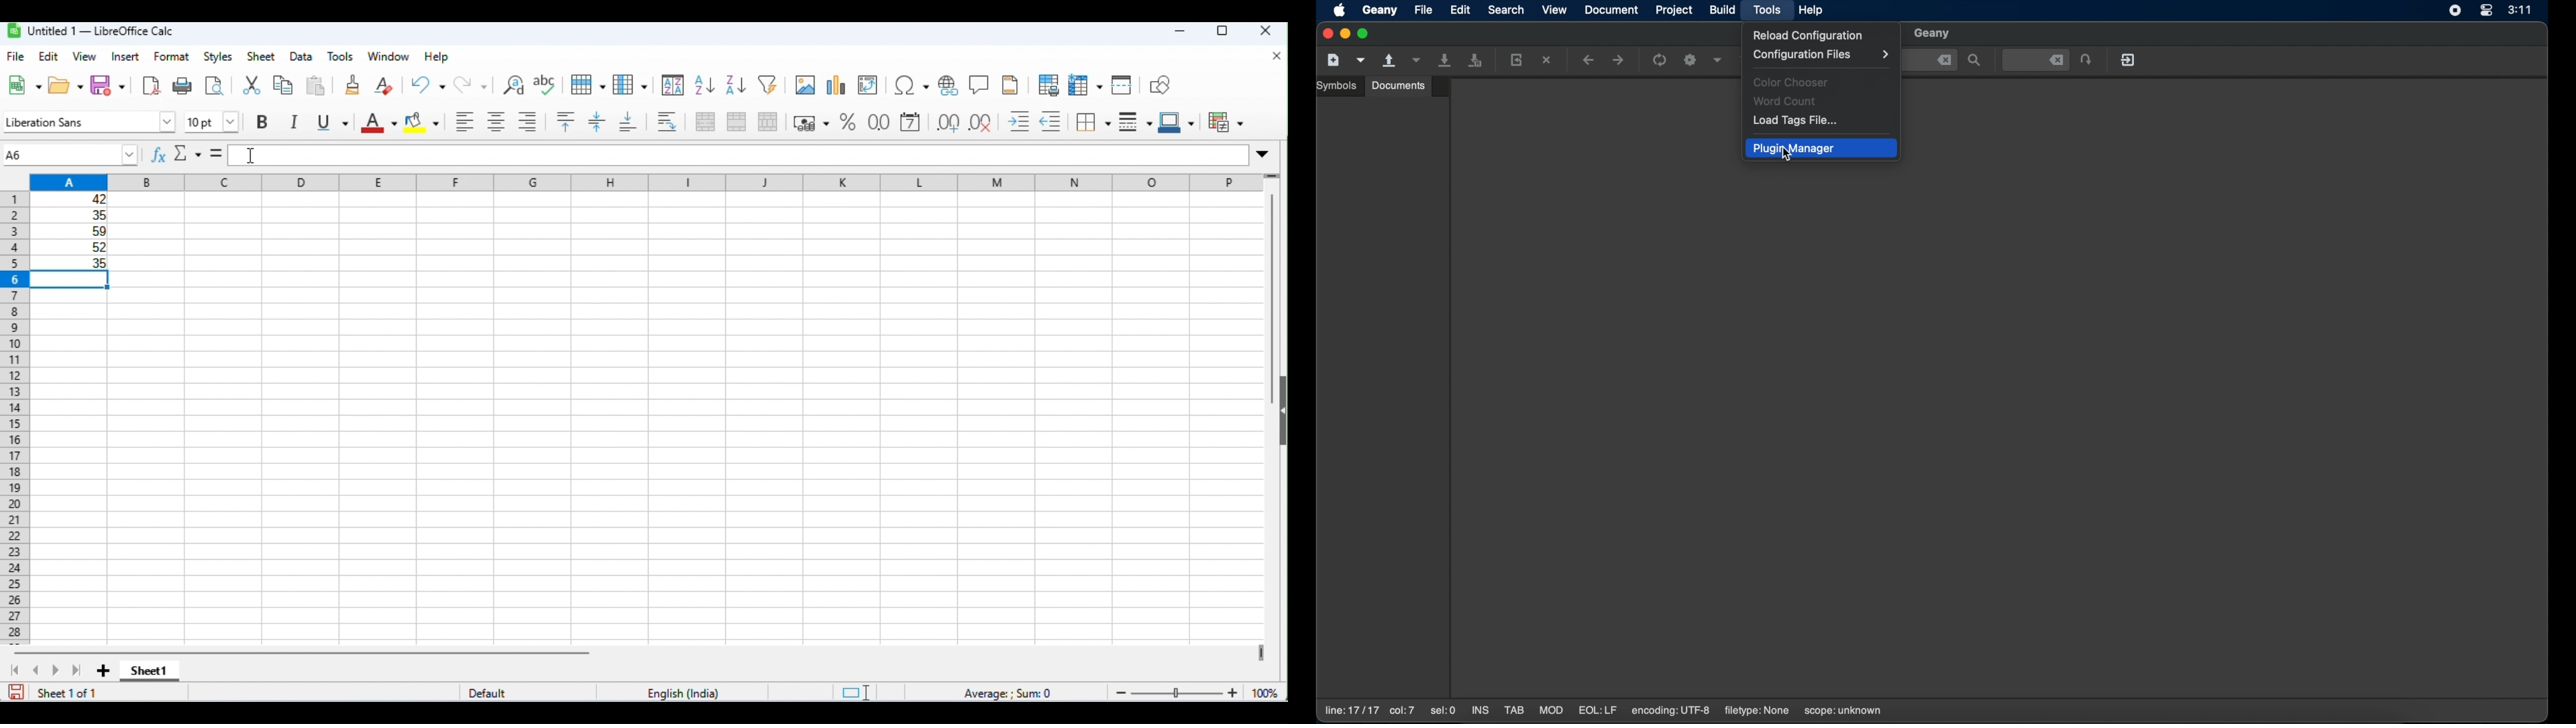 The image size is (2576, 728). What do you see at coordinates (24, 86) in the screenshot?
I see `new` at bounding box center [24, 86].